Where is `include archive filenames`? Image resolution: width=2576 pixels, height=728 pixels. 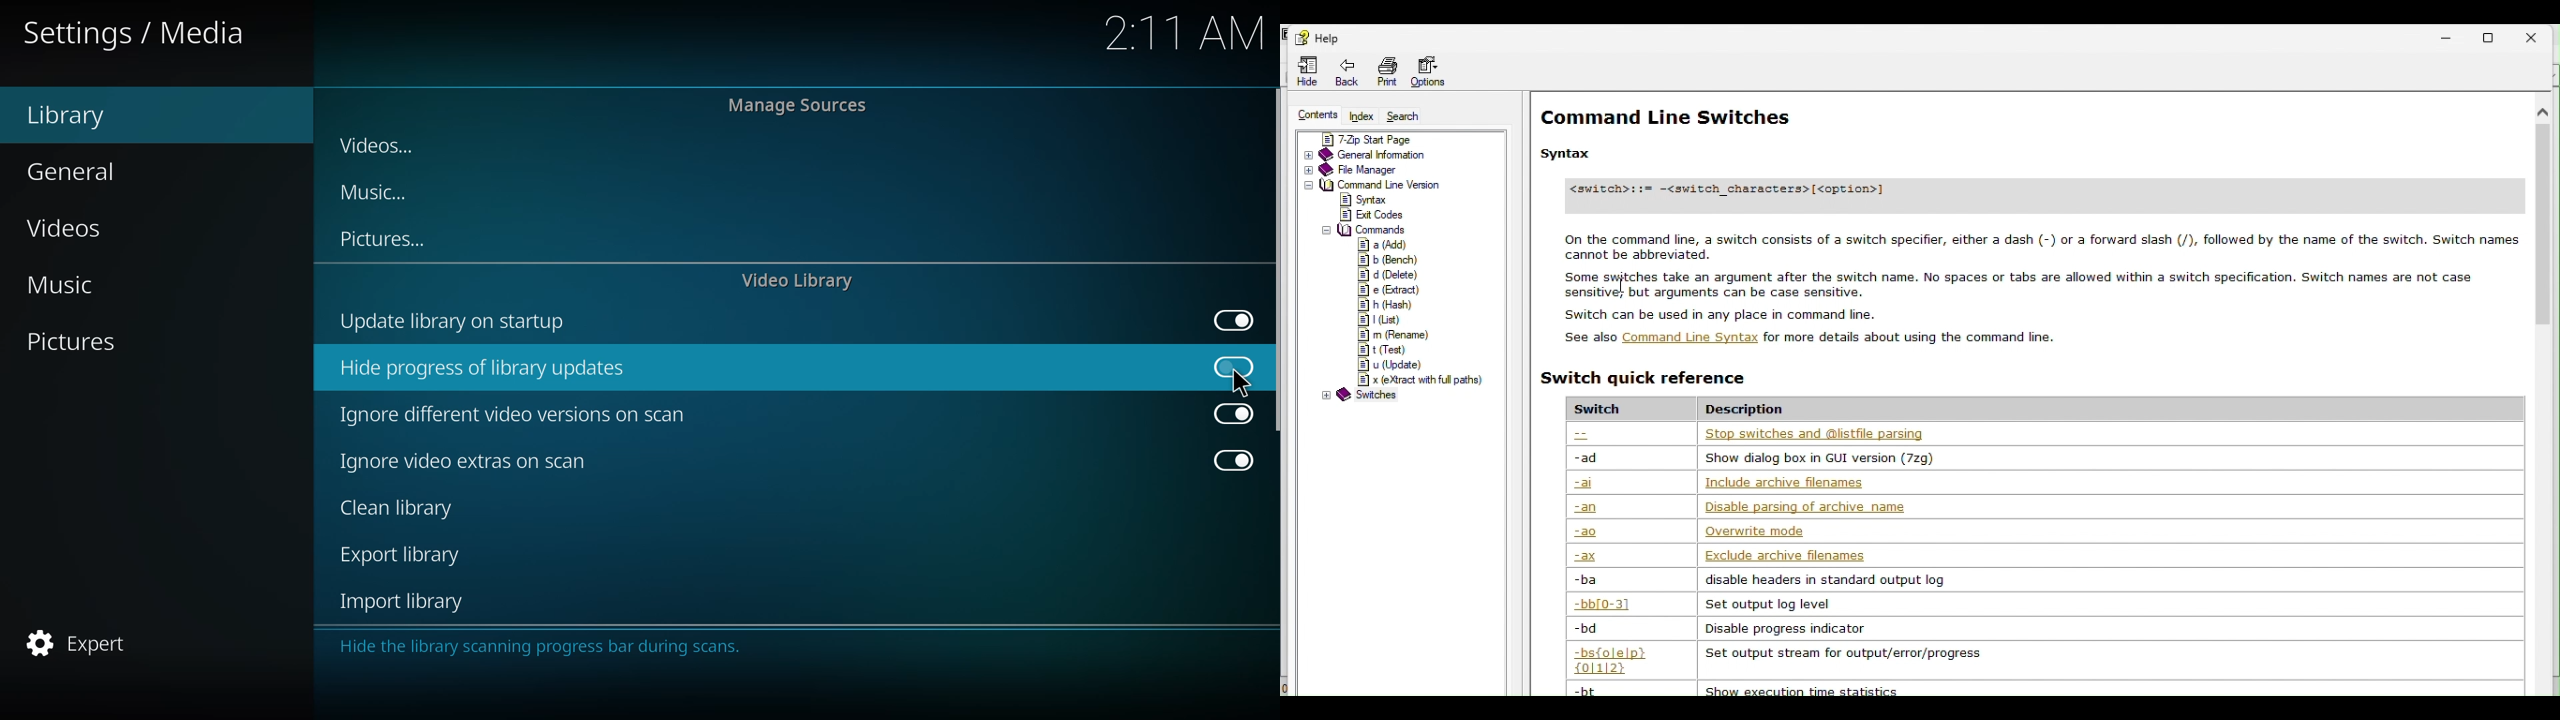 include archive filenames is located at coordinates (1789, 480).